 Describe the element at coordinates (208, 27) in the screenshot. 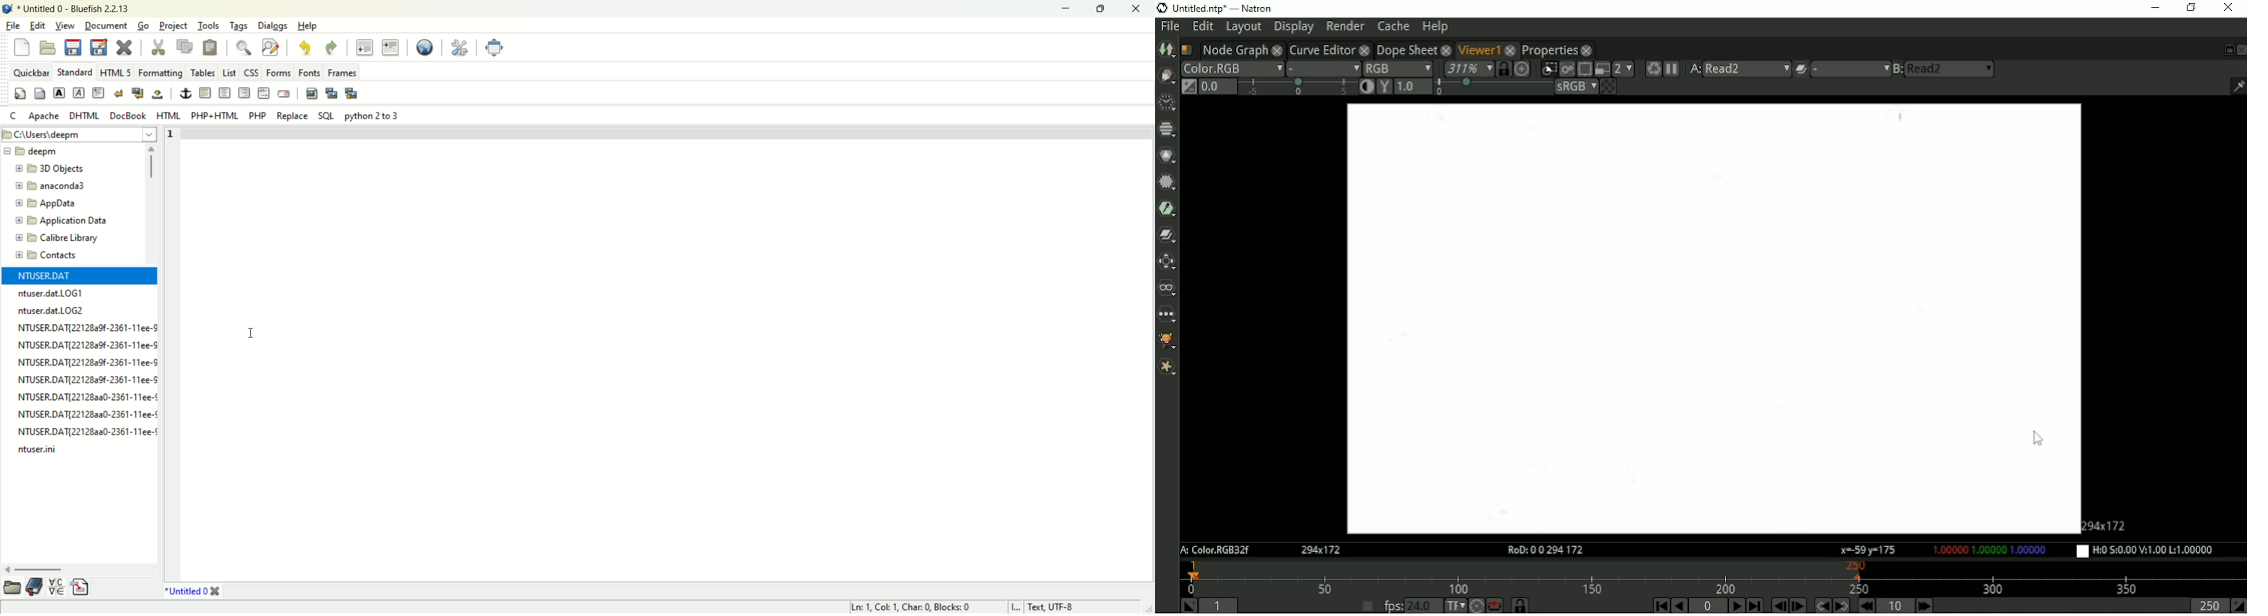

I see `tools` at that location.